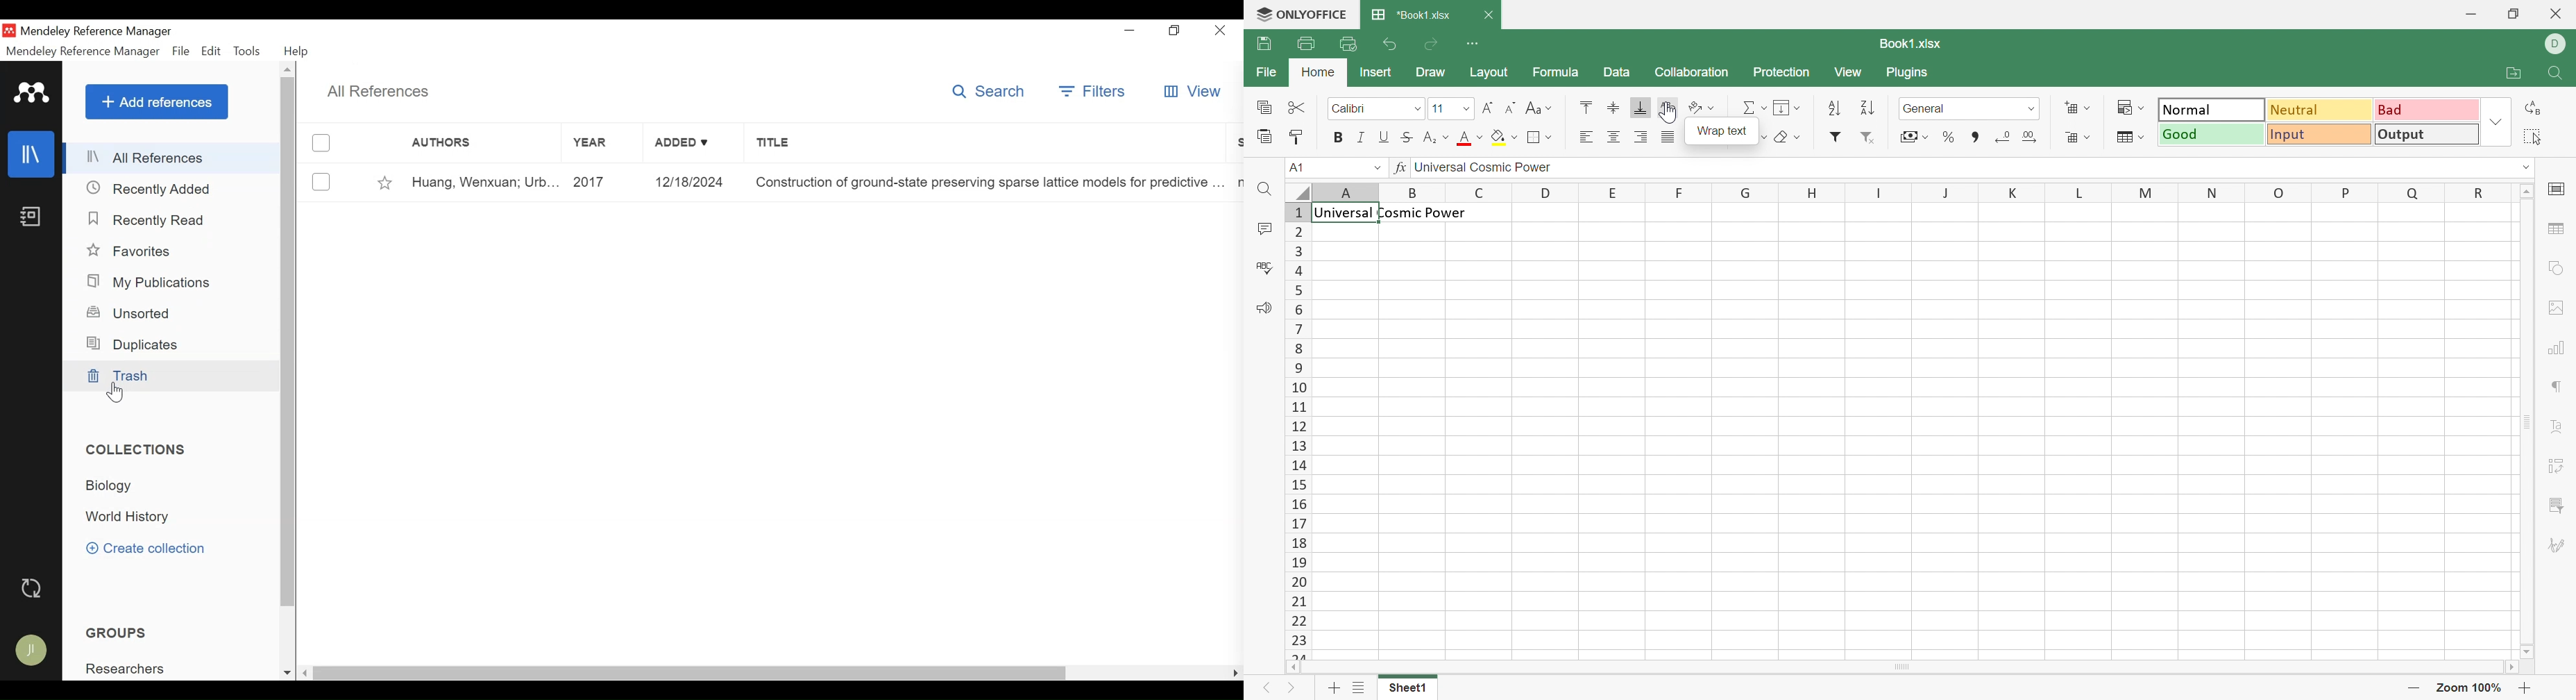 This screenshot has height=700, width=2576. Describe the element at coordinates (1507, 137) in the screenshot. I see `Fill color` at that location.